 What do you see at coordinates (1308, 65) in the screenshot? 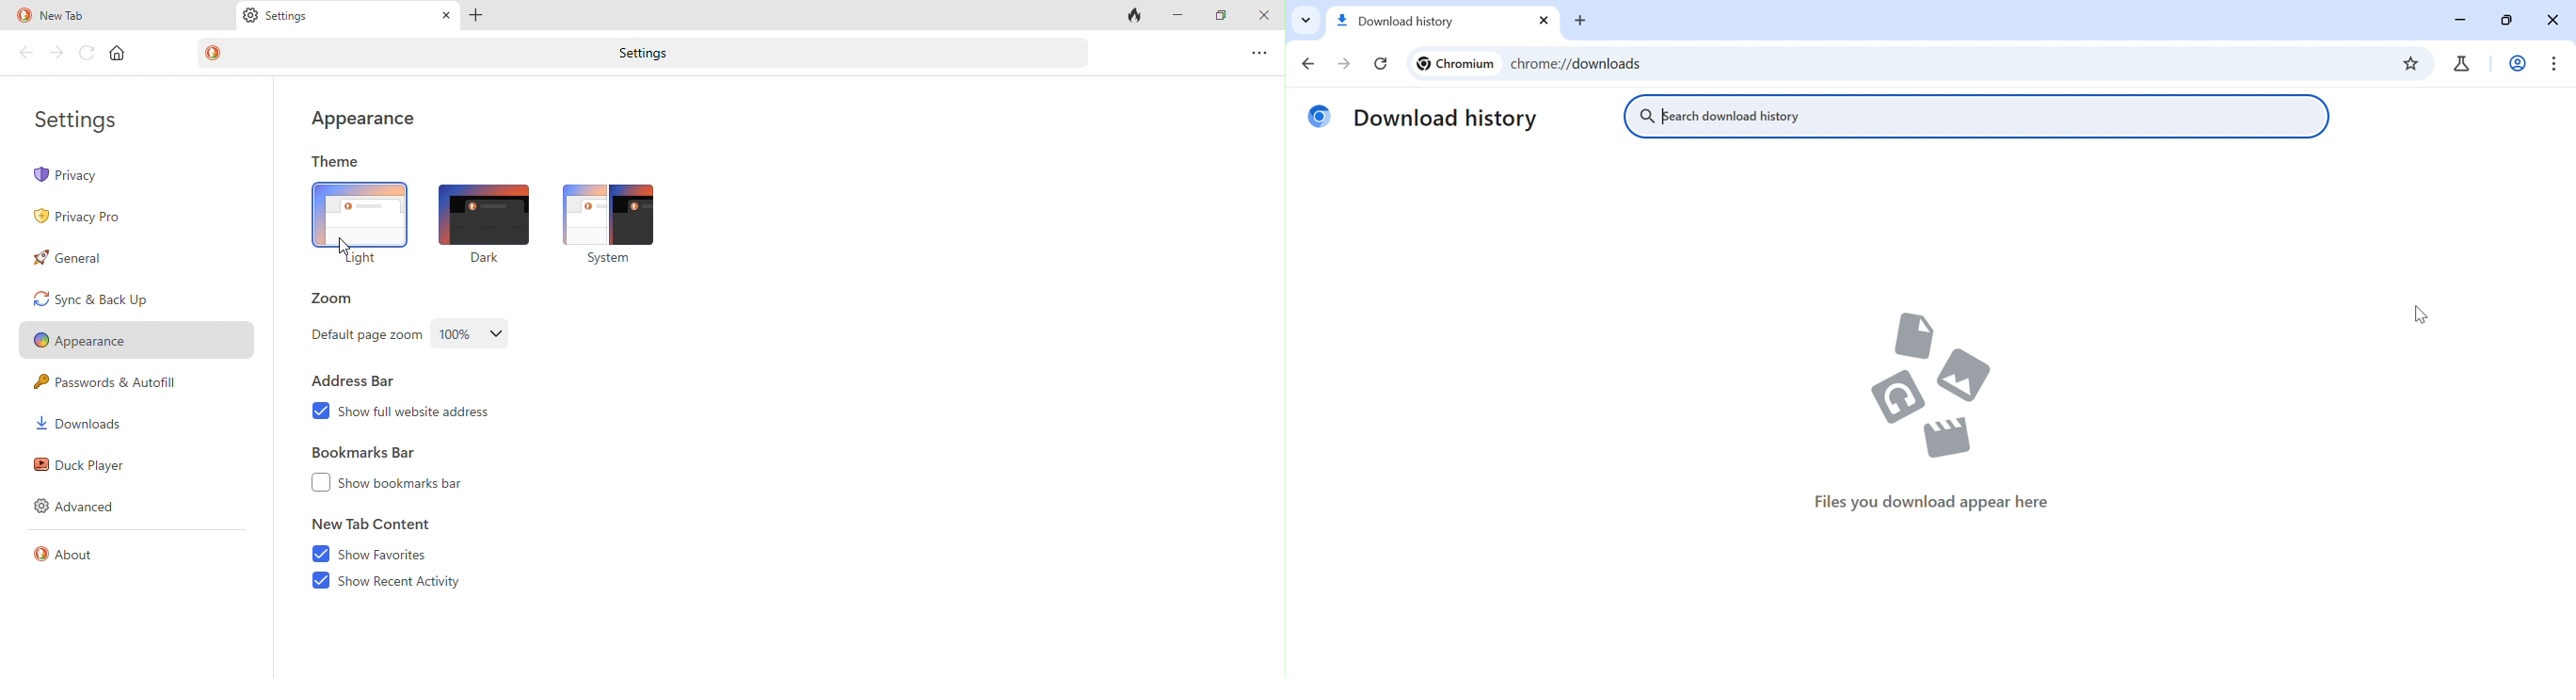
I see `Back` at bounding box center [1308, 65].